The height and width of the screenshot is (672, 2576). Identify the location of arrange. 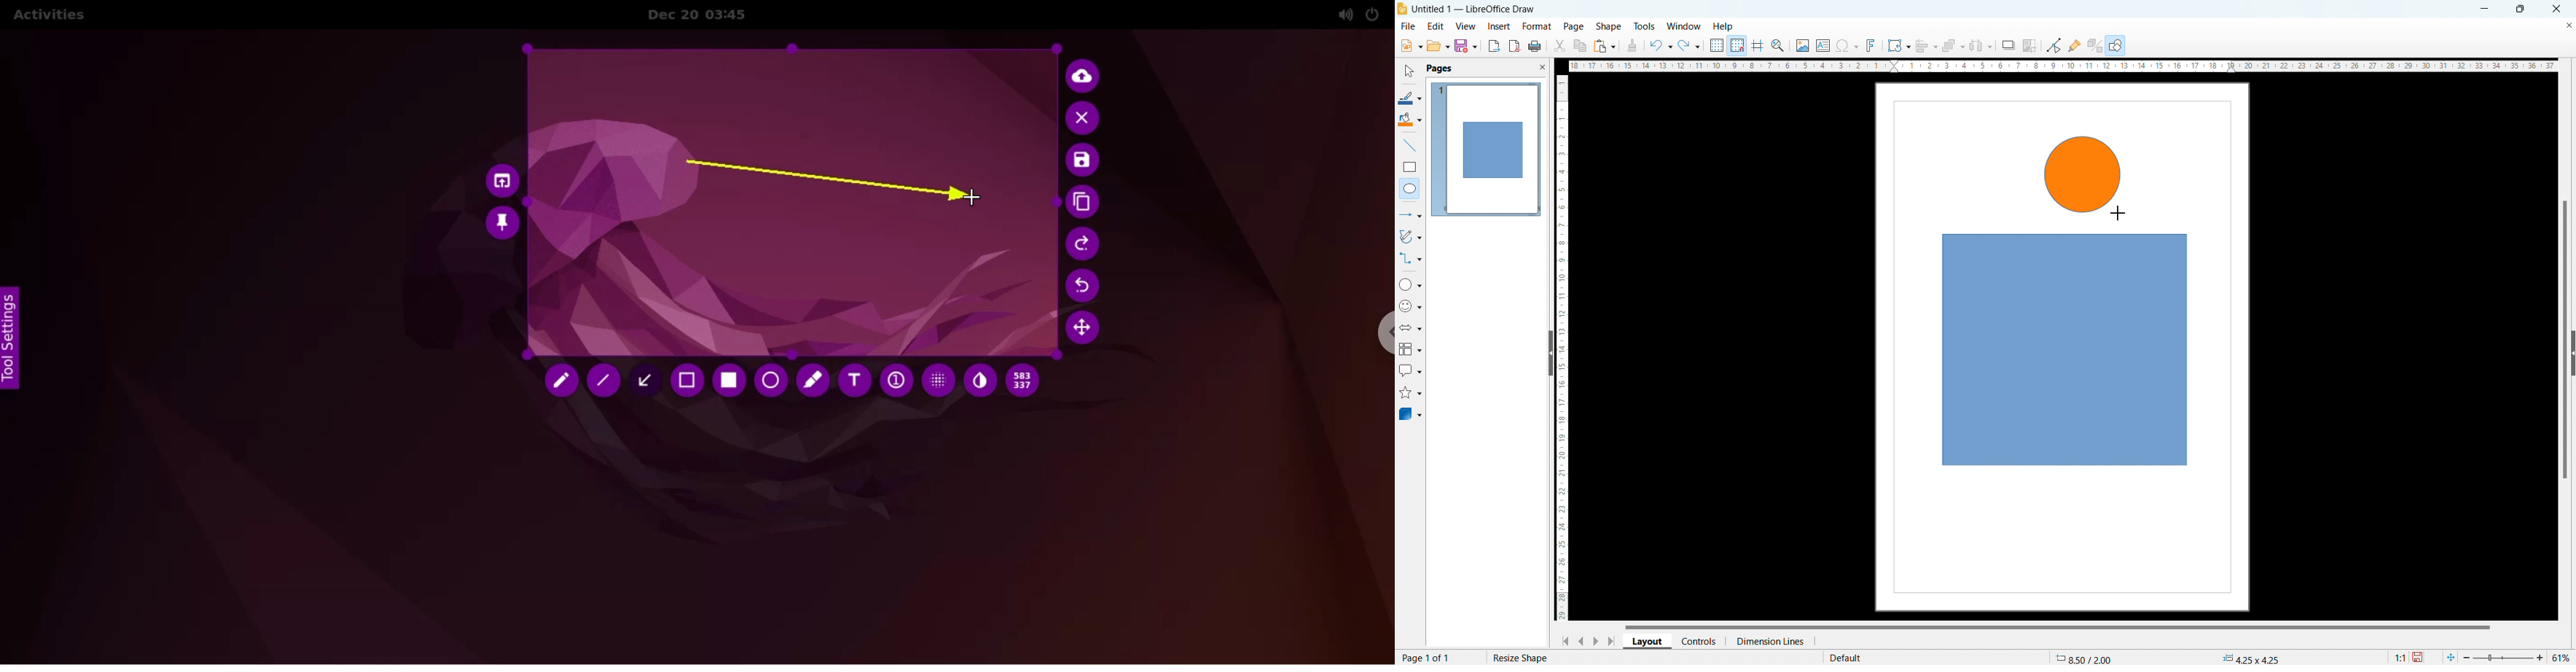
(1953, 46).